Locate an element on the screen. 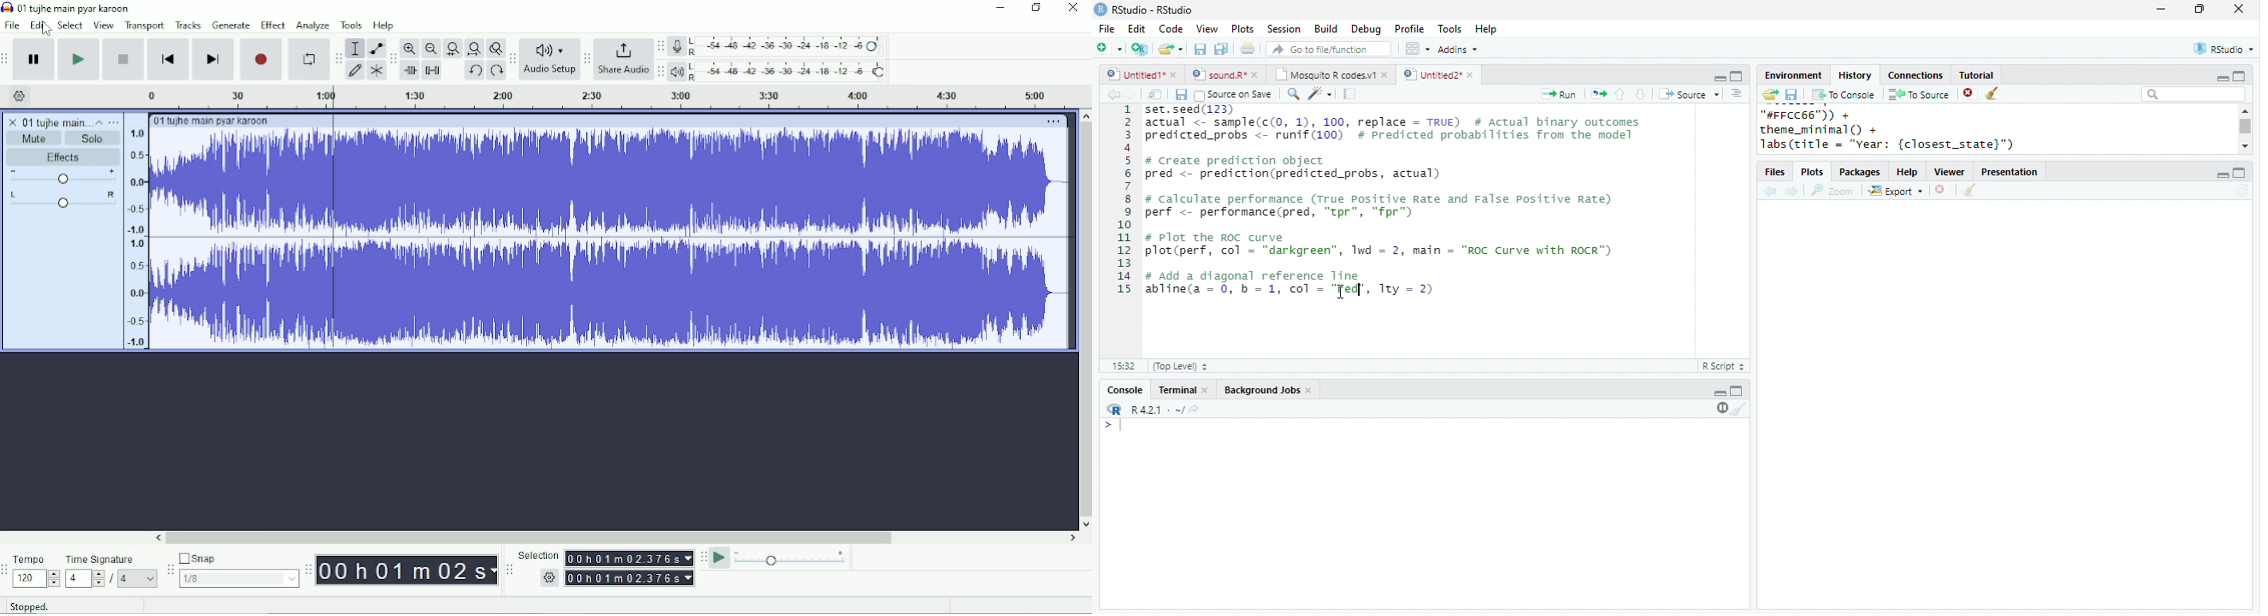 The height and width of the screenshot is (616, 2268). close is located at coordinates (2240, 9).